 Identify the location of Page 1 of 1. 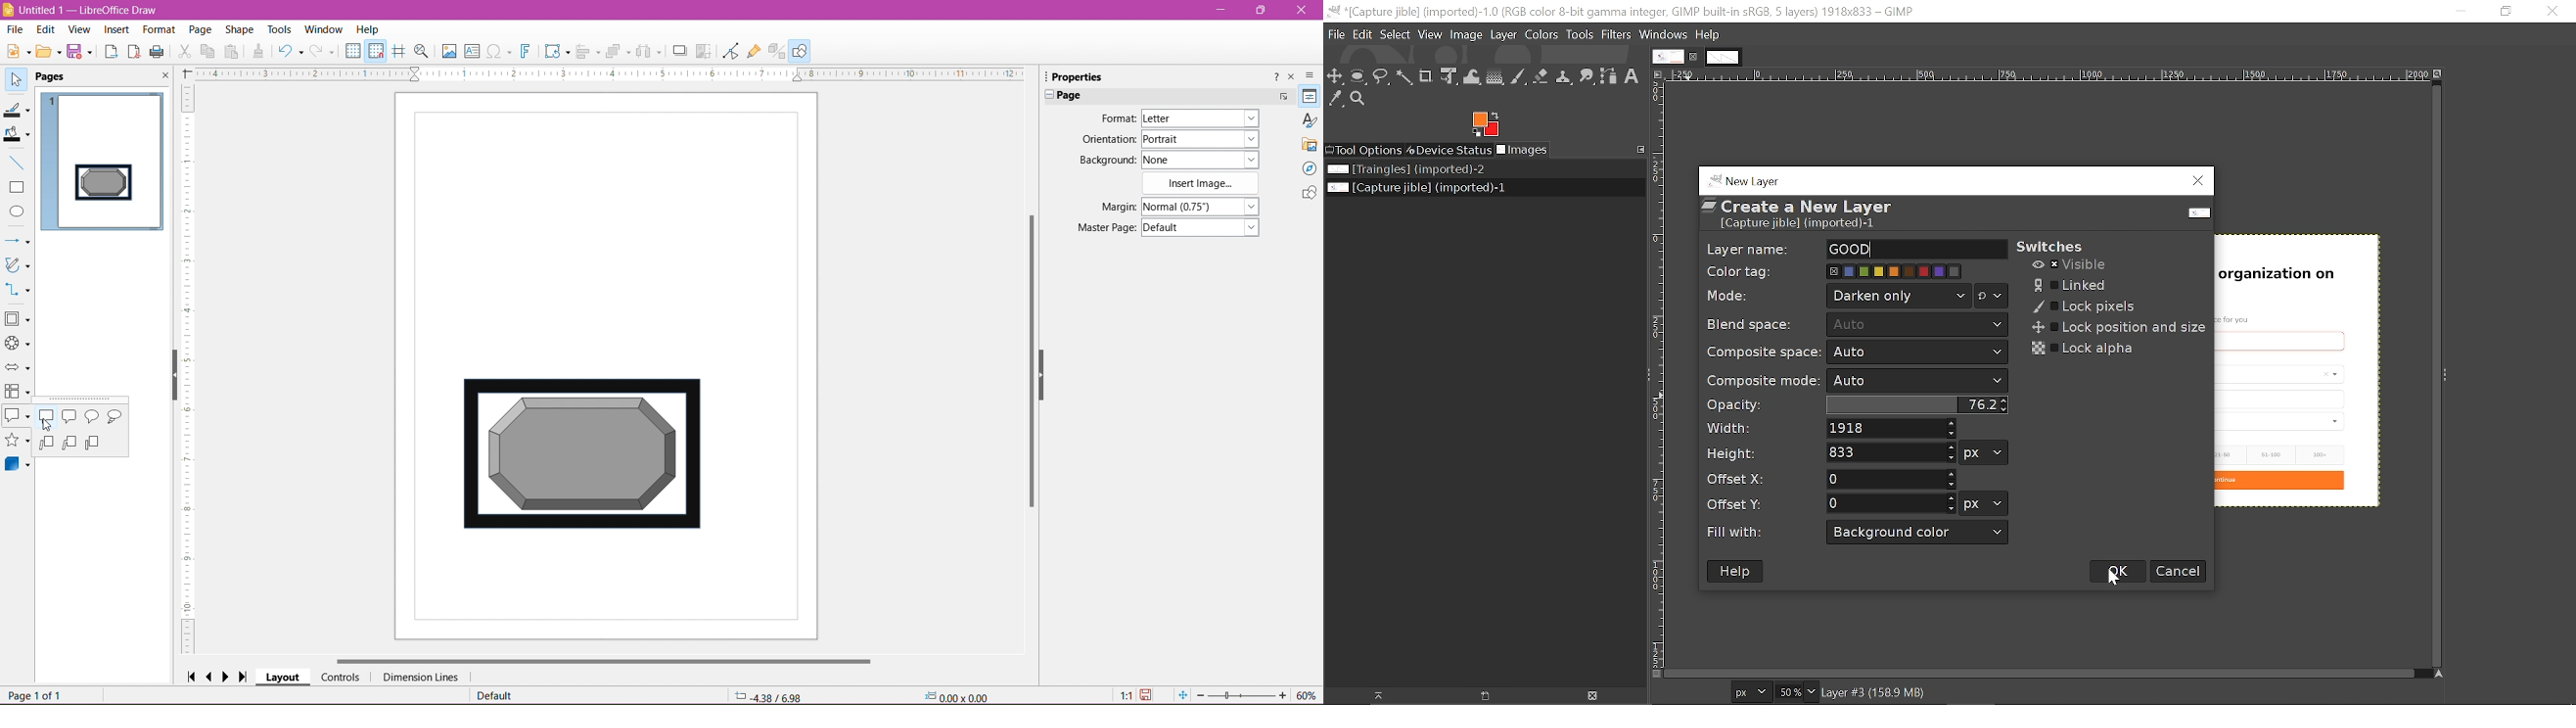
(38, 696).